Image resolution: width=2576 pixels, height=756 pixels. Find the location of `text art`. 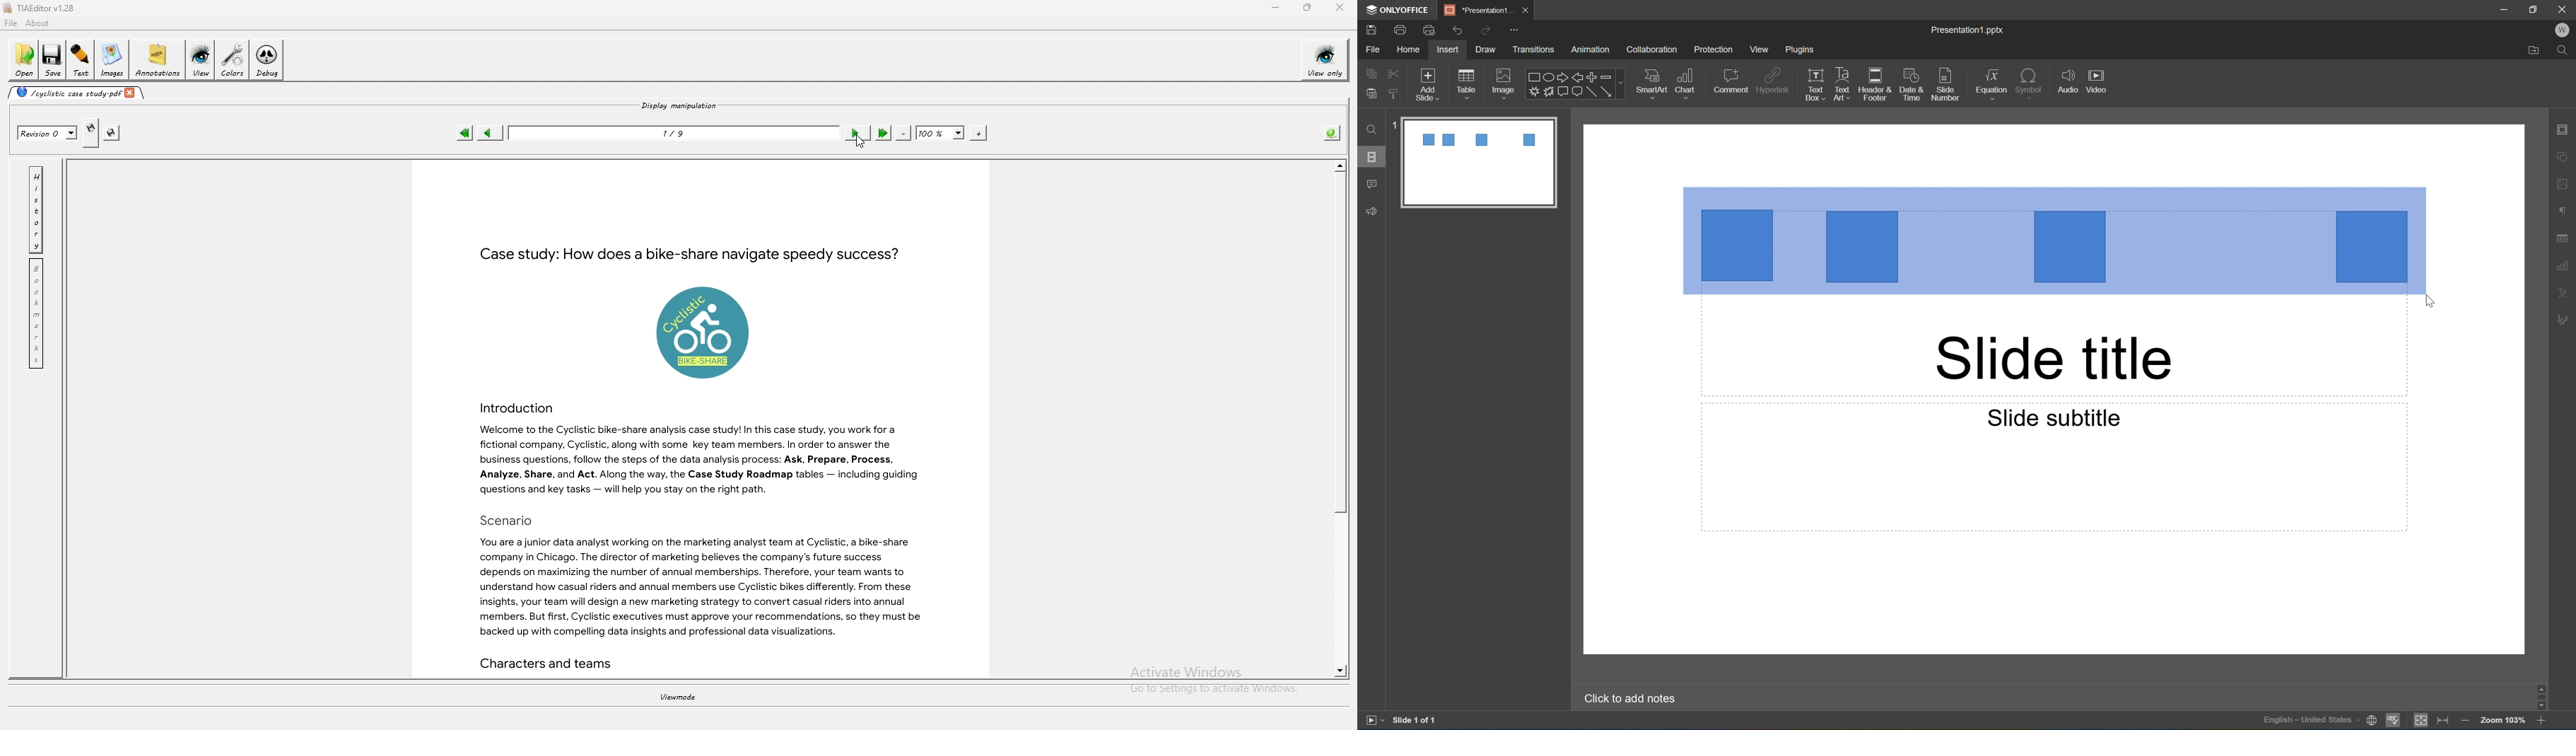

text art is located at coordinates (1840, 85).